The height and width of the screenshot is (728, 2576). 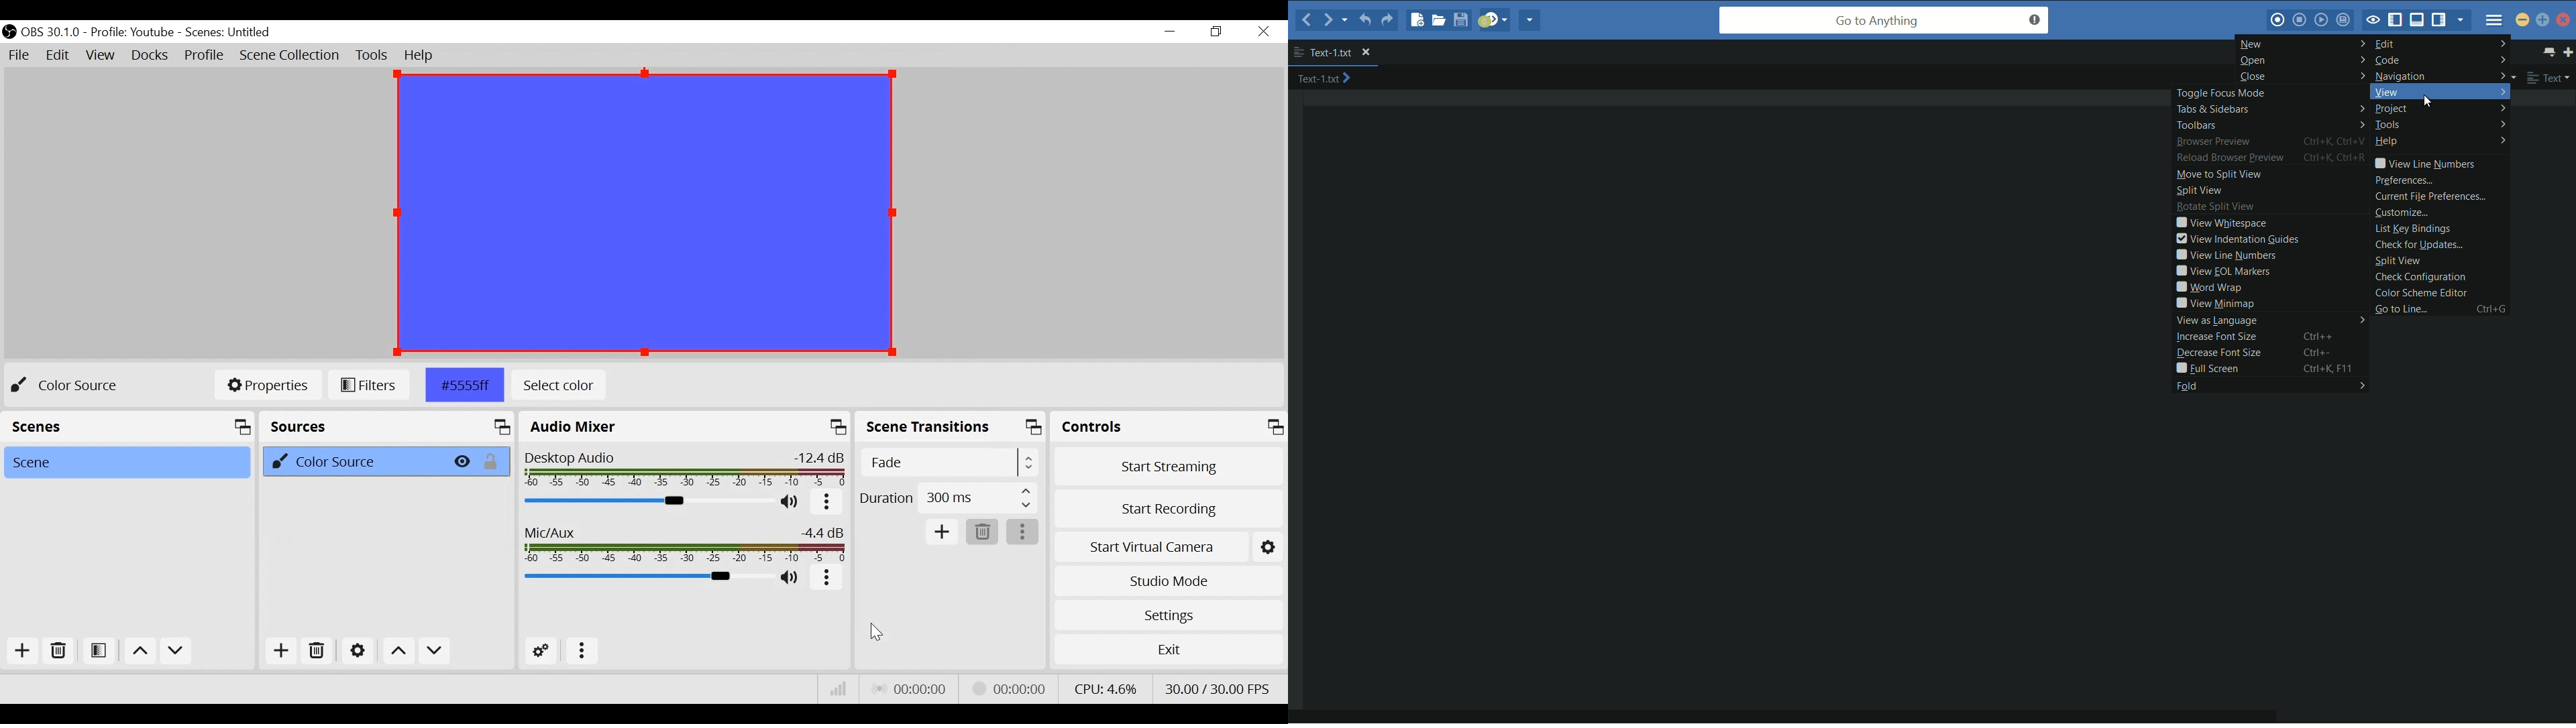 I want to click on CPU Usage, so click(x=1106, y=688).